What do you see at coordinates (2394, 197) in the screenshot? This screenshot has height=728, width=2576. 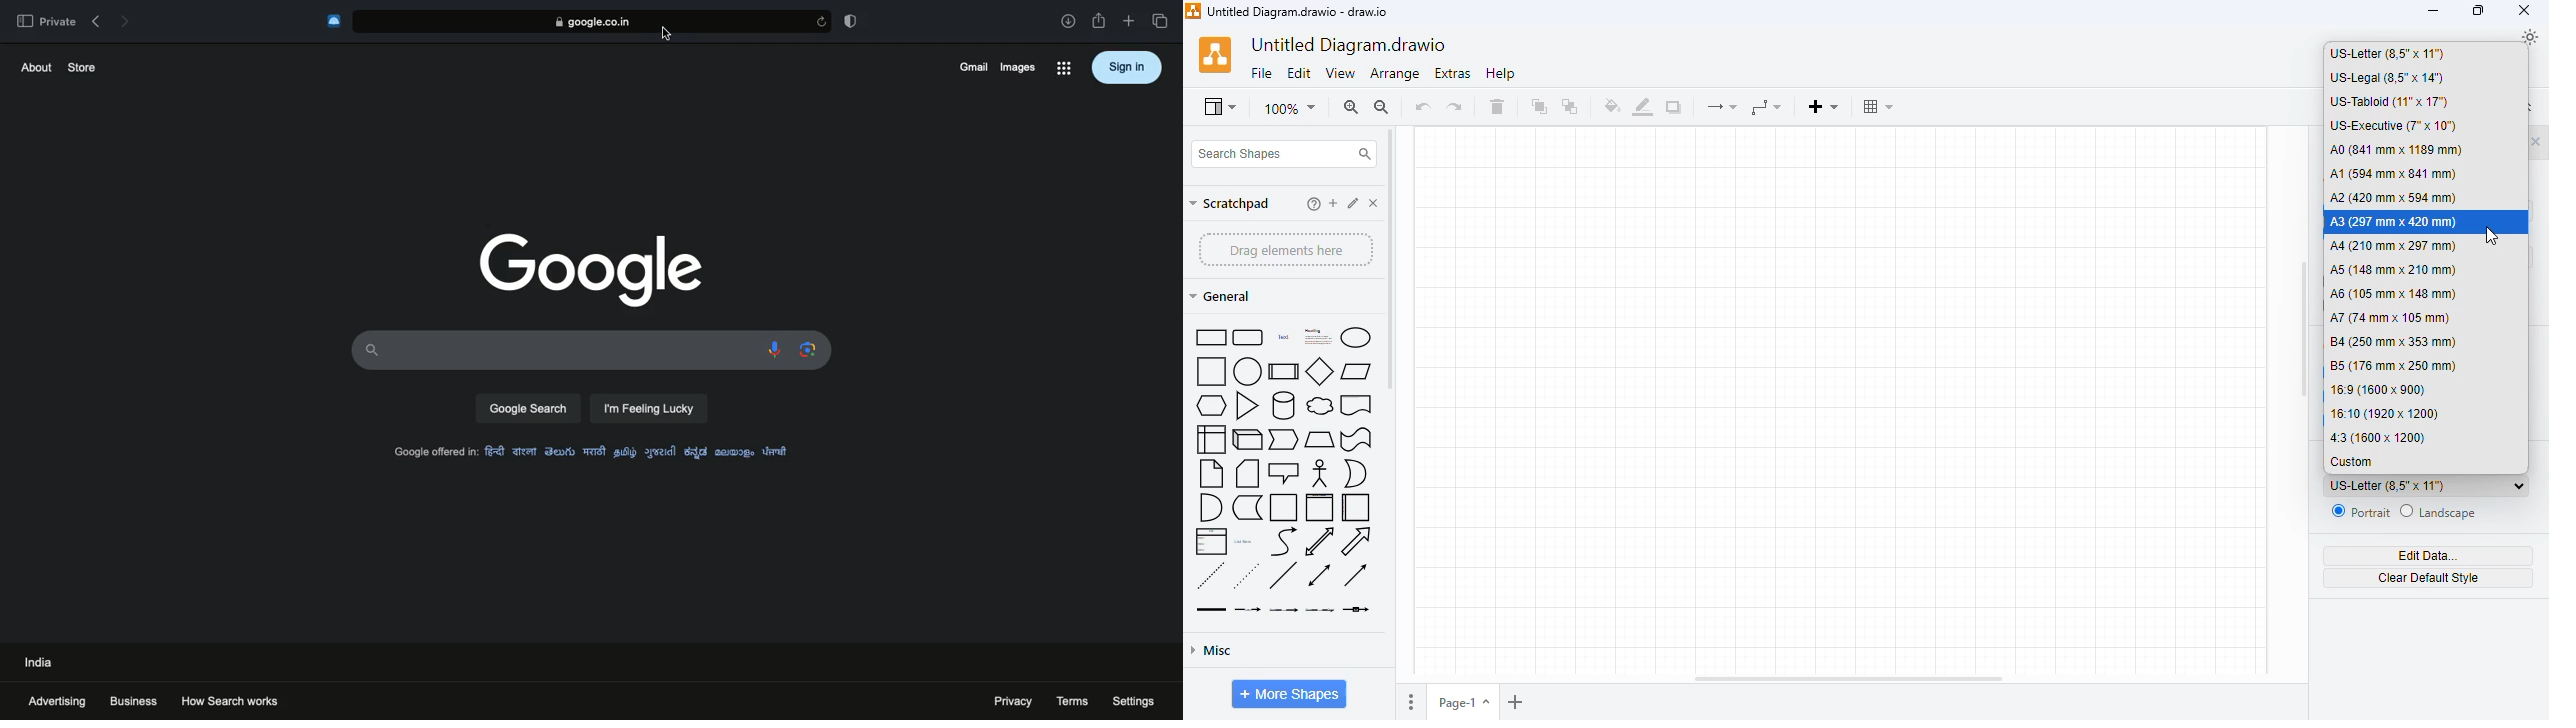 I see `A2` at bounding box center [2394, 197].